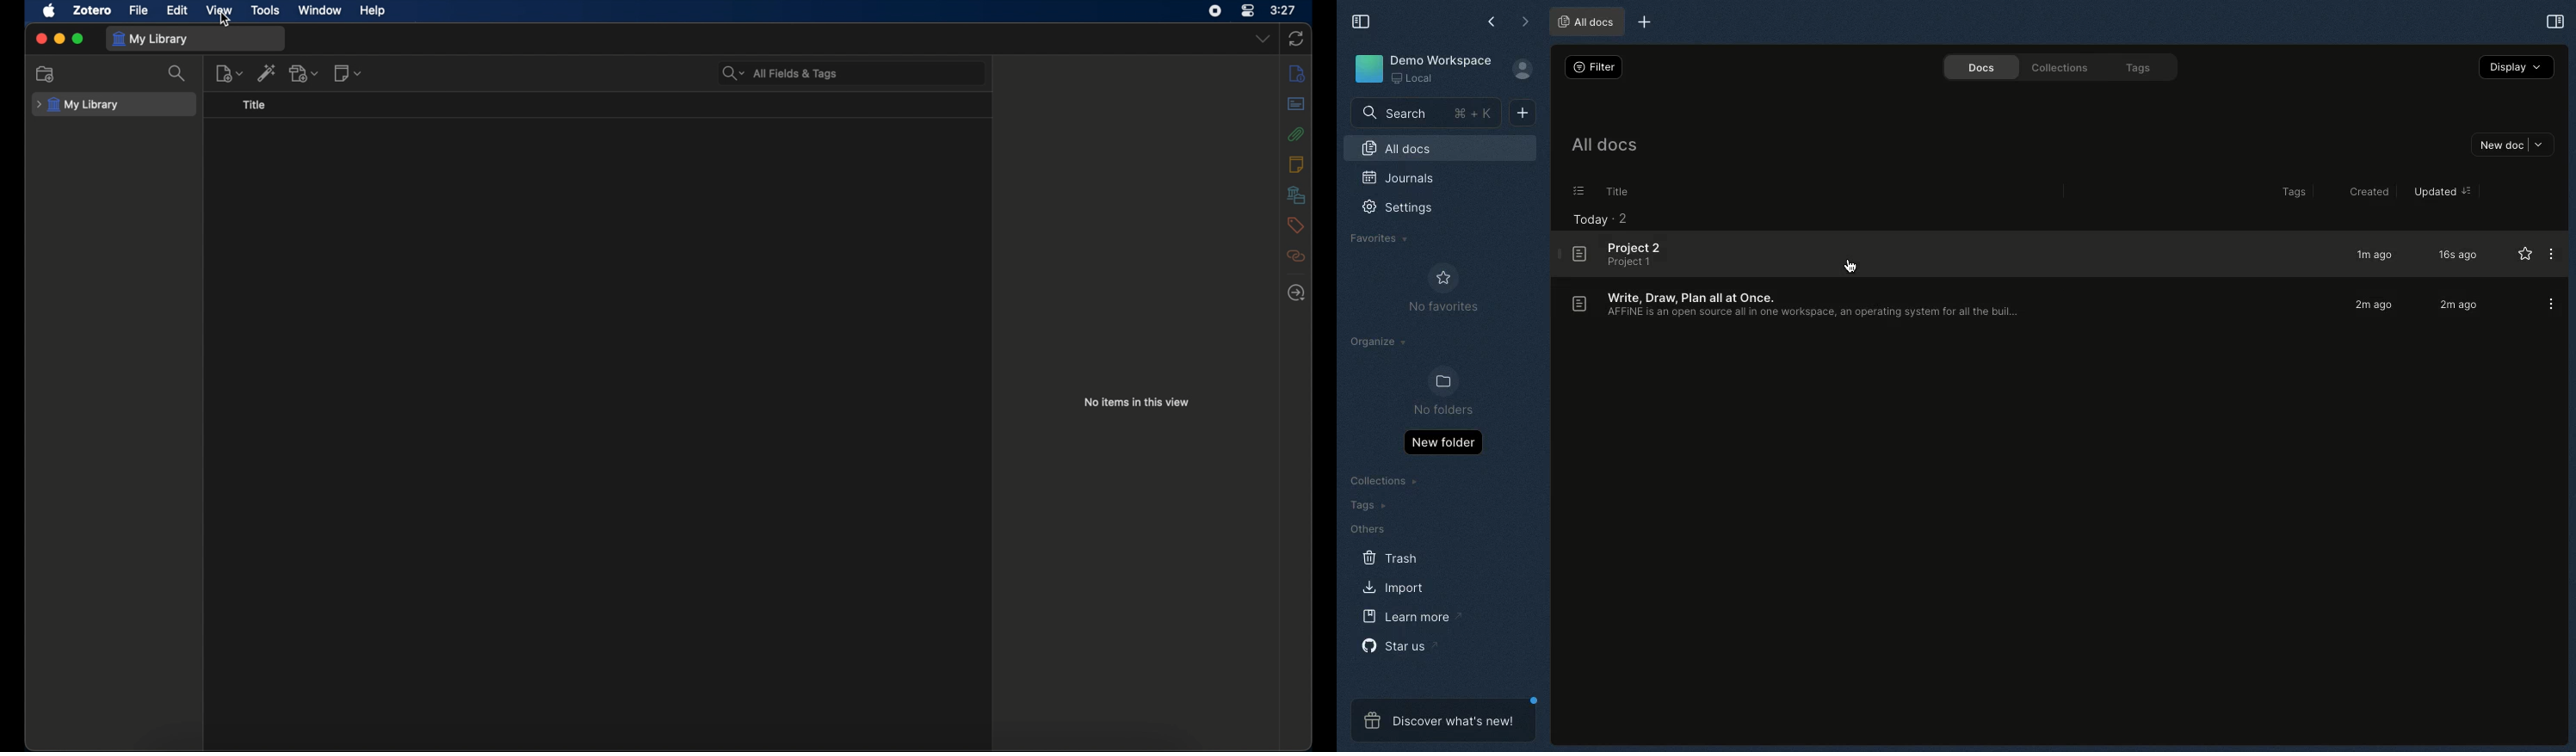 The image size is (2576, 756). Describe the element at coordinates (1381, 239) in the screenshot. I see `Favourites` at that location.